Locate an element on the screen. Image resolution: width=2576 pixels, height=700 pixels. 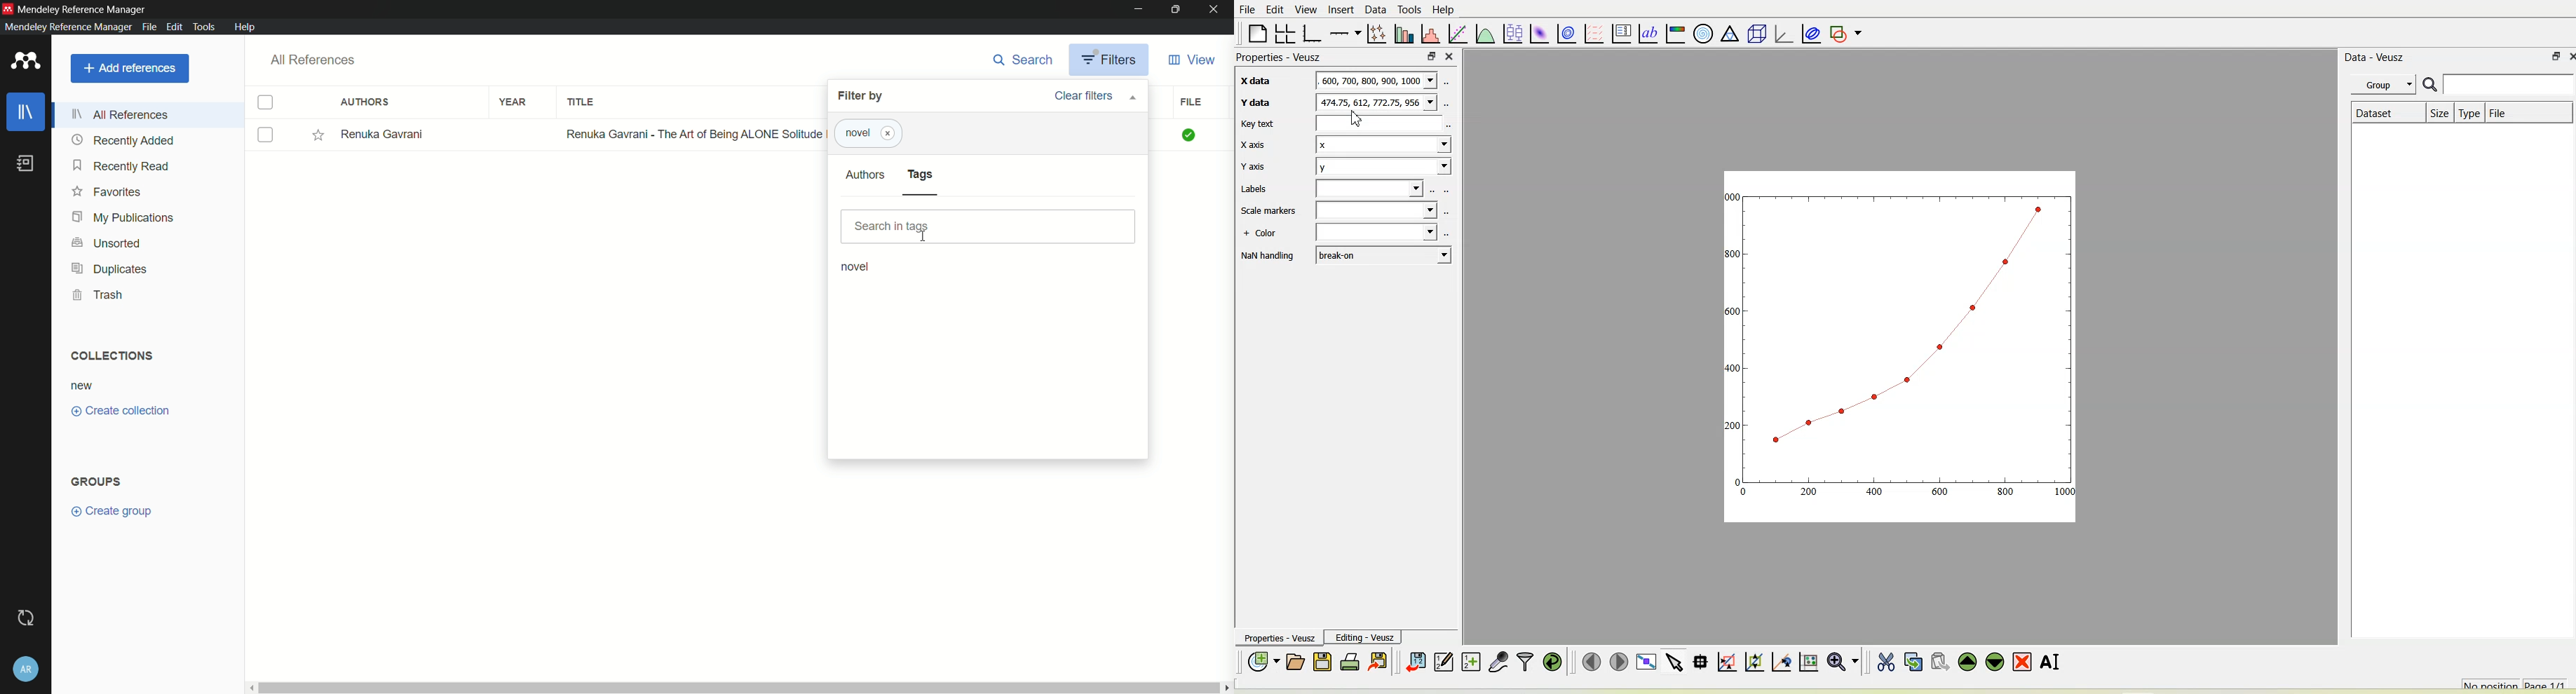
view is located at coordinates (1193, 60).